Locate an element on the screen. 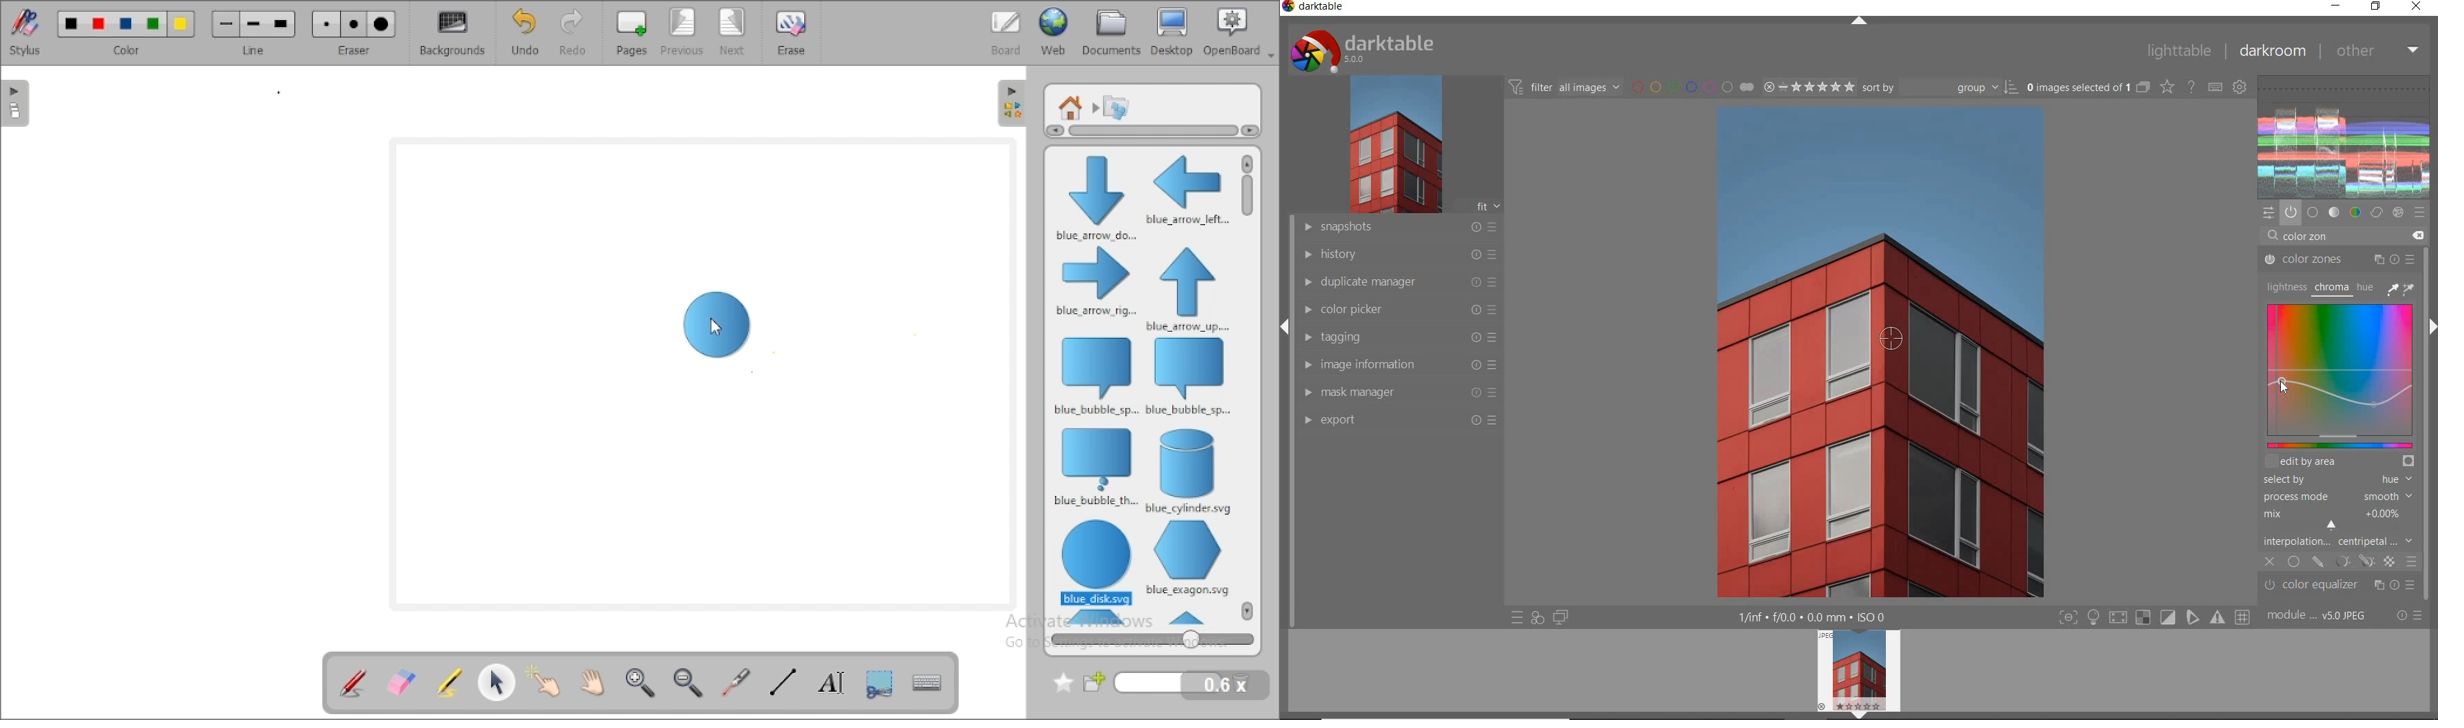  image preview is located at coordinates (1856, 666).